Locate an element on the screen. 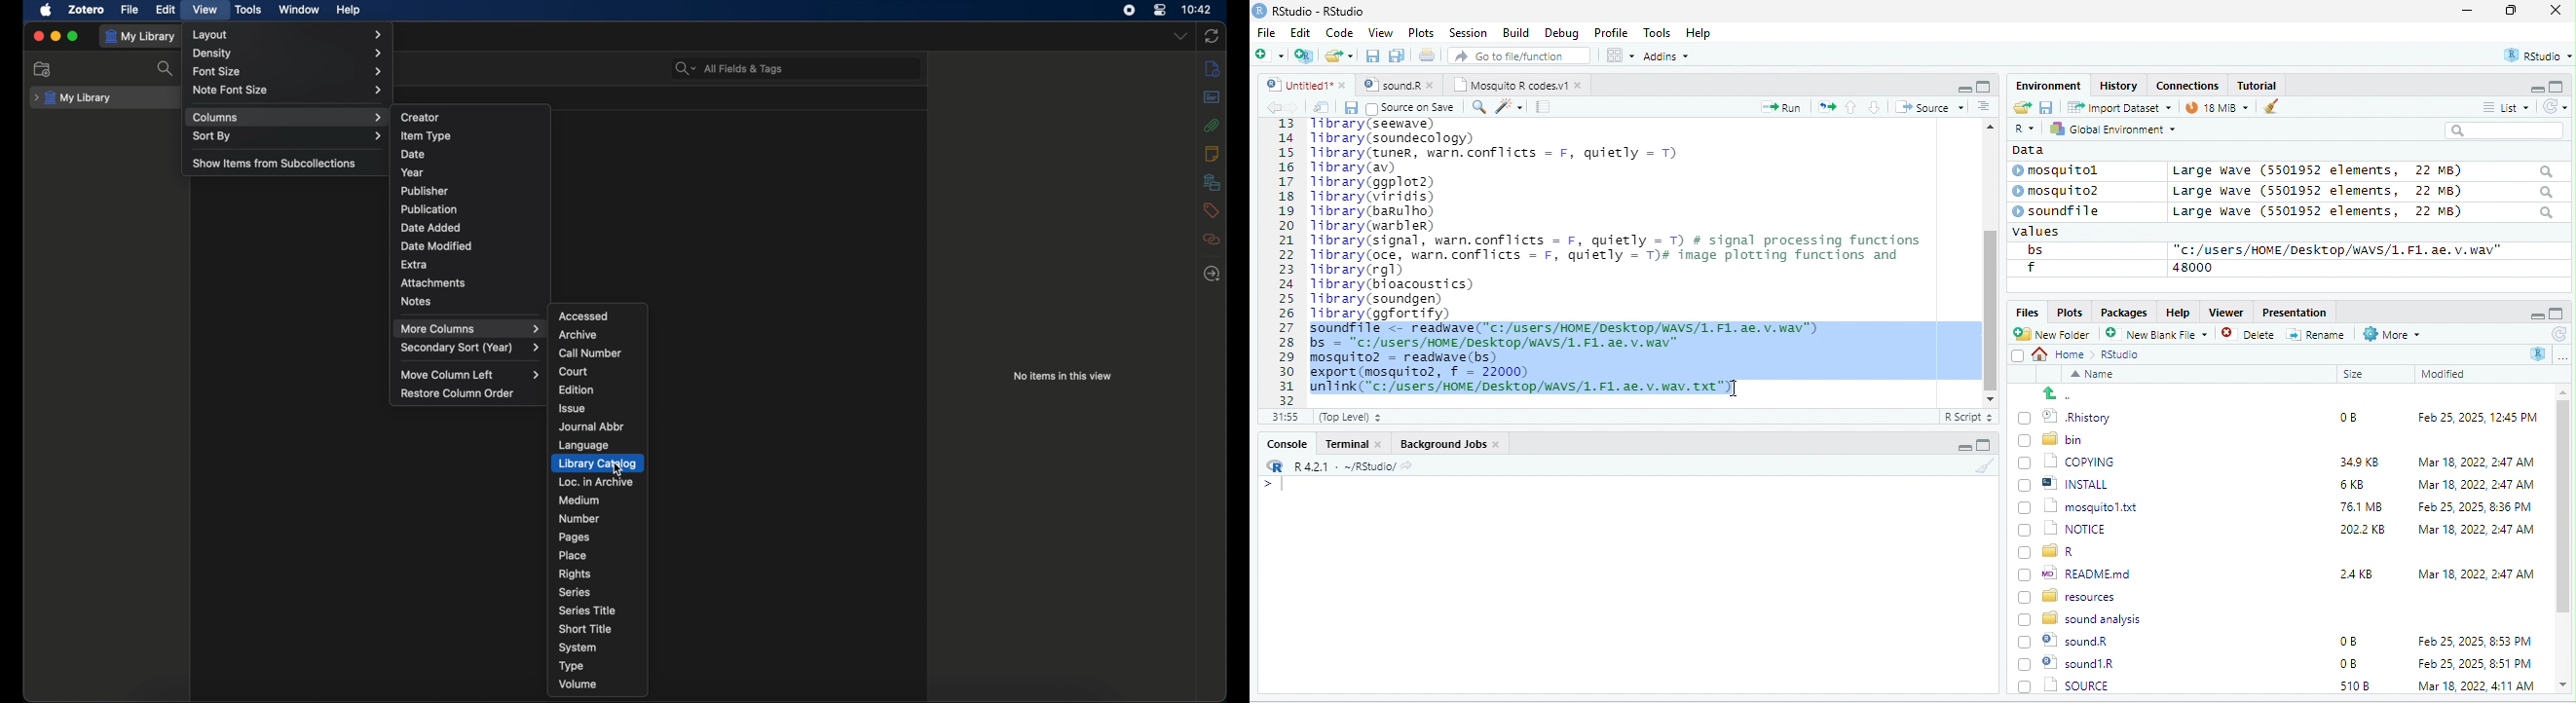  my library is located at coordinates (143, 36).